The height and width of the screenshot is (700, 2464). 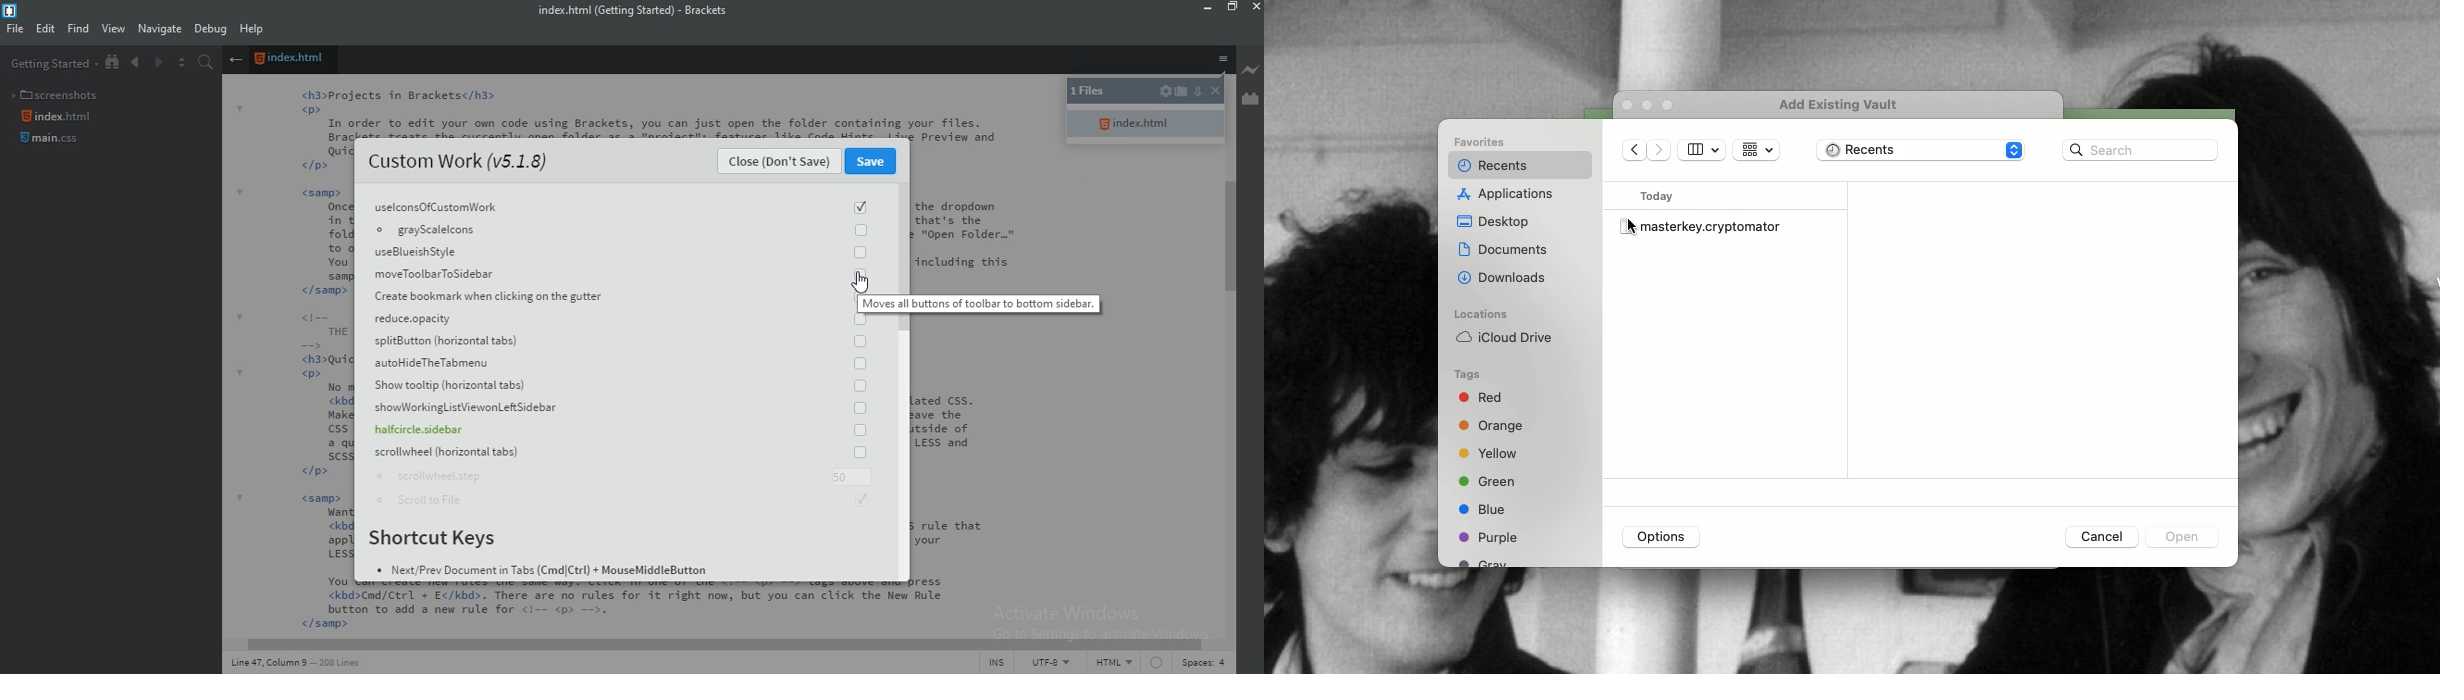 What do you see at coordinates (114, 63) in the screenshot?
I see `Show file tree` at bounding box center [114, 63].